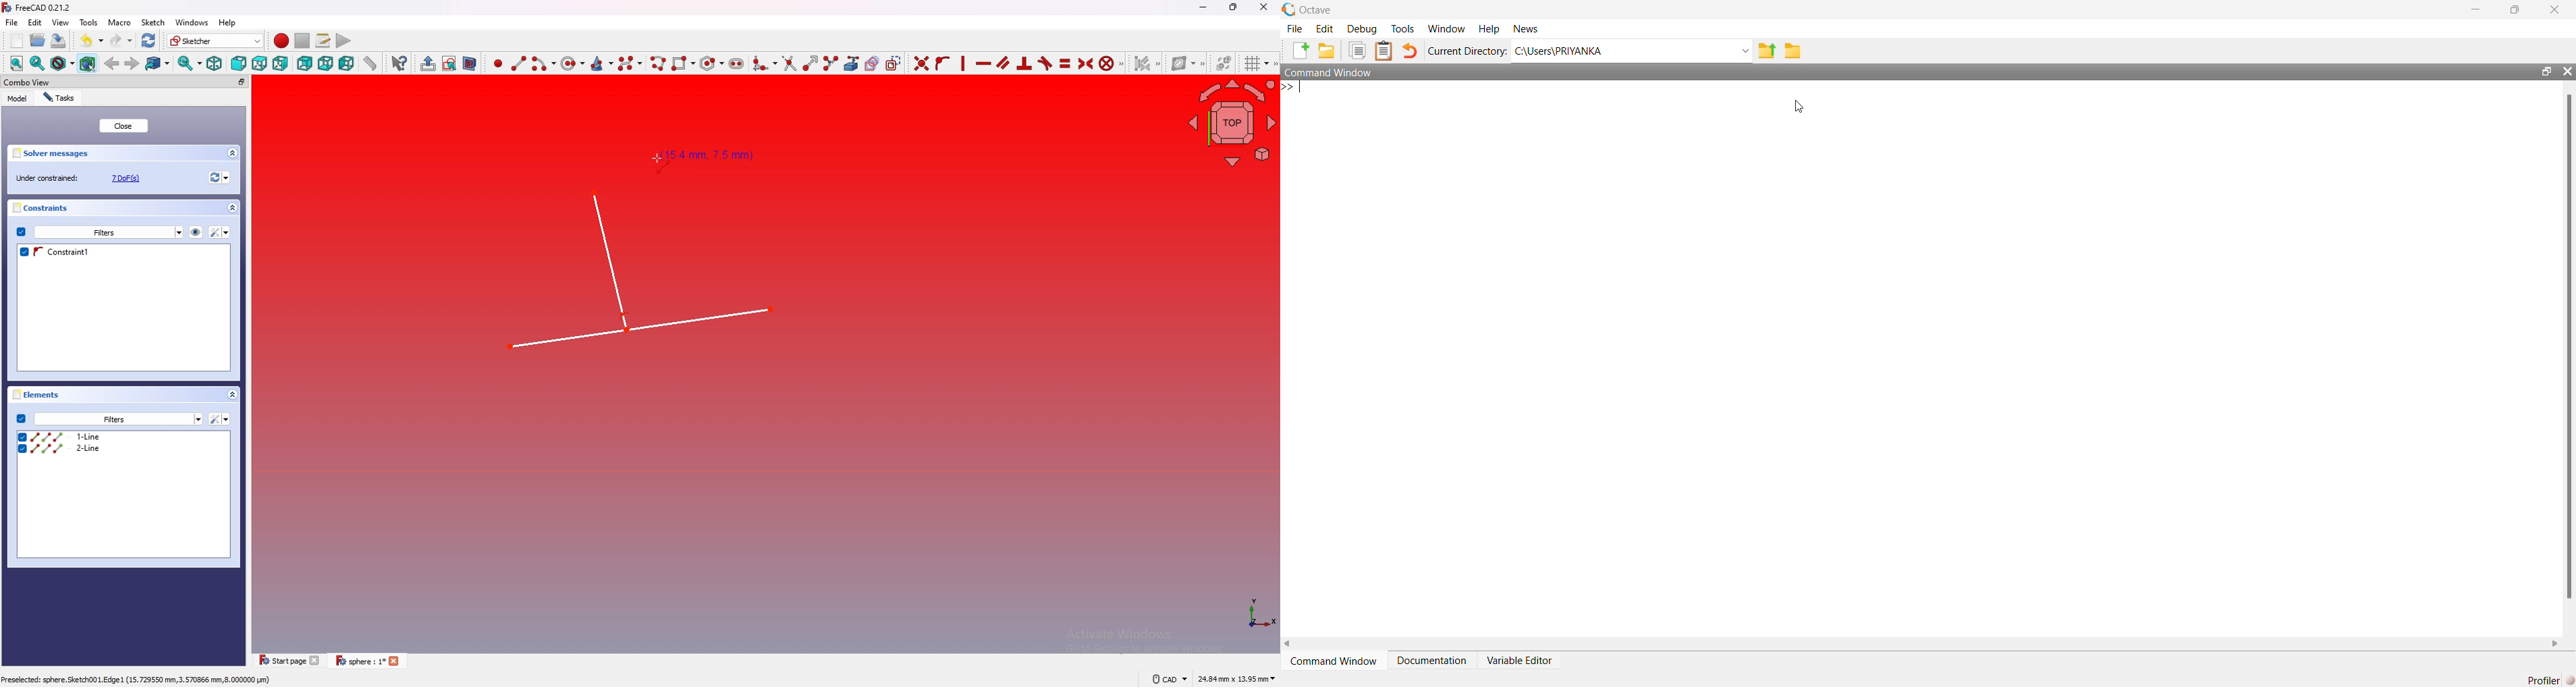 The height and width of the screenshot is (700, 2576). I want to click on Minimize, so click(1201, 9).